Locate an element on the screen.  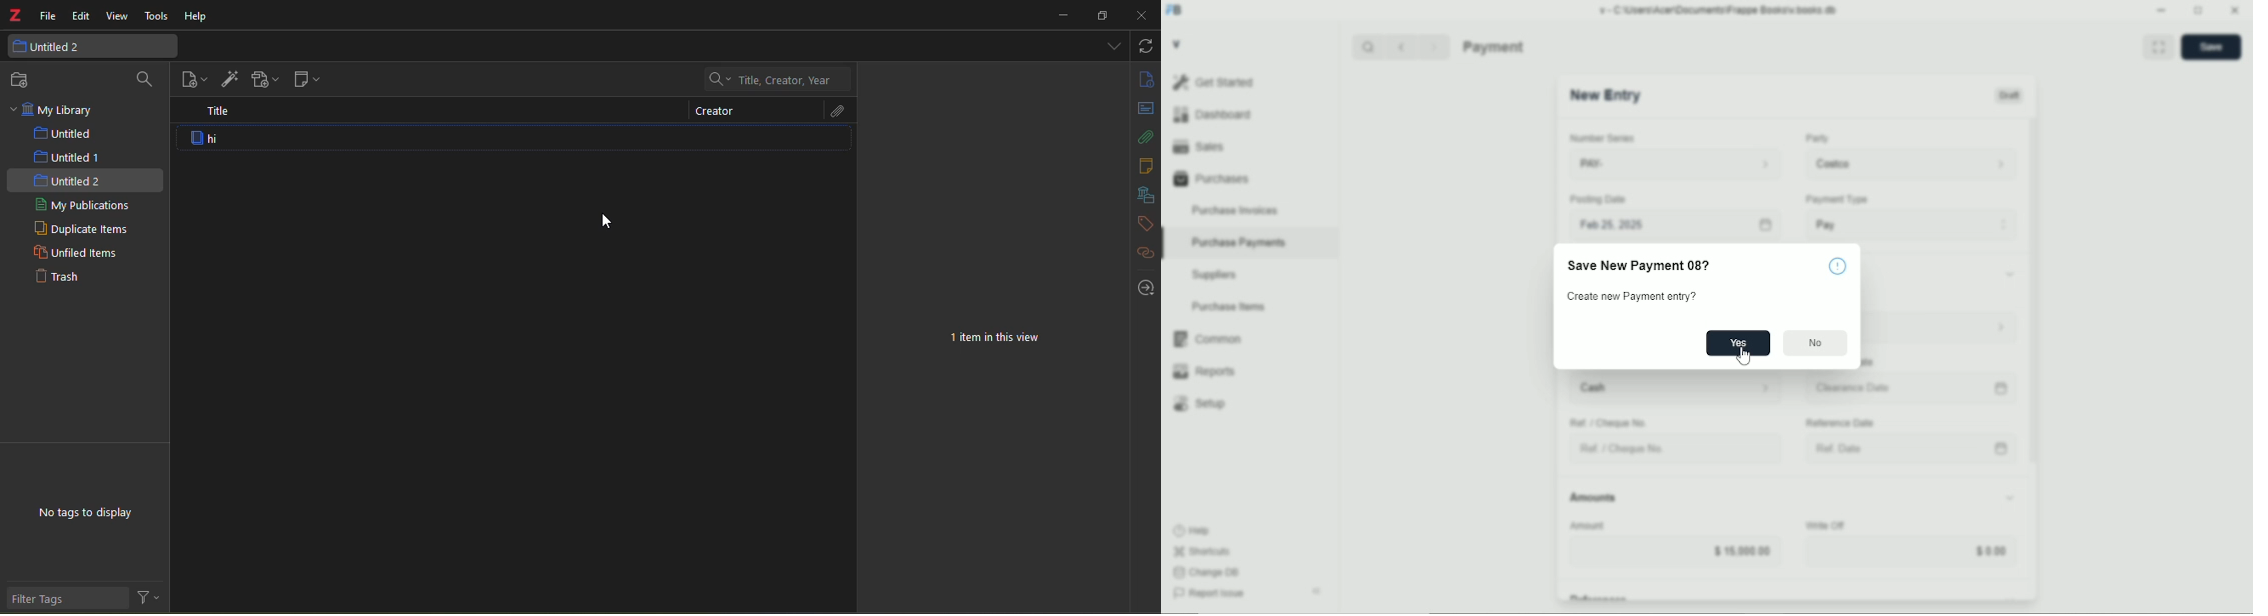
sync is located at coordinates (1148, 45).